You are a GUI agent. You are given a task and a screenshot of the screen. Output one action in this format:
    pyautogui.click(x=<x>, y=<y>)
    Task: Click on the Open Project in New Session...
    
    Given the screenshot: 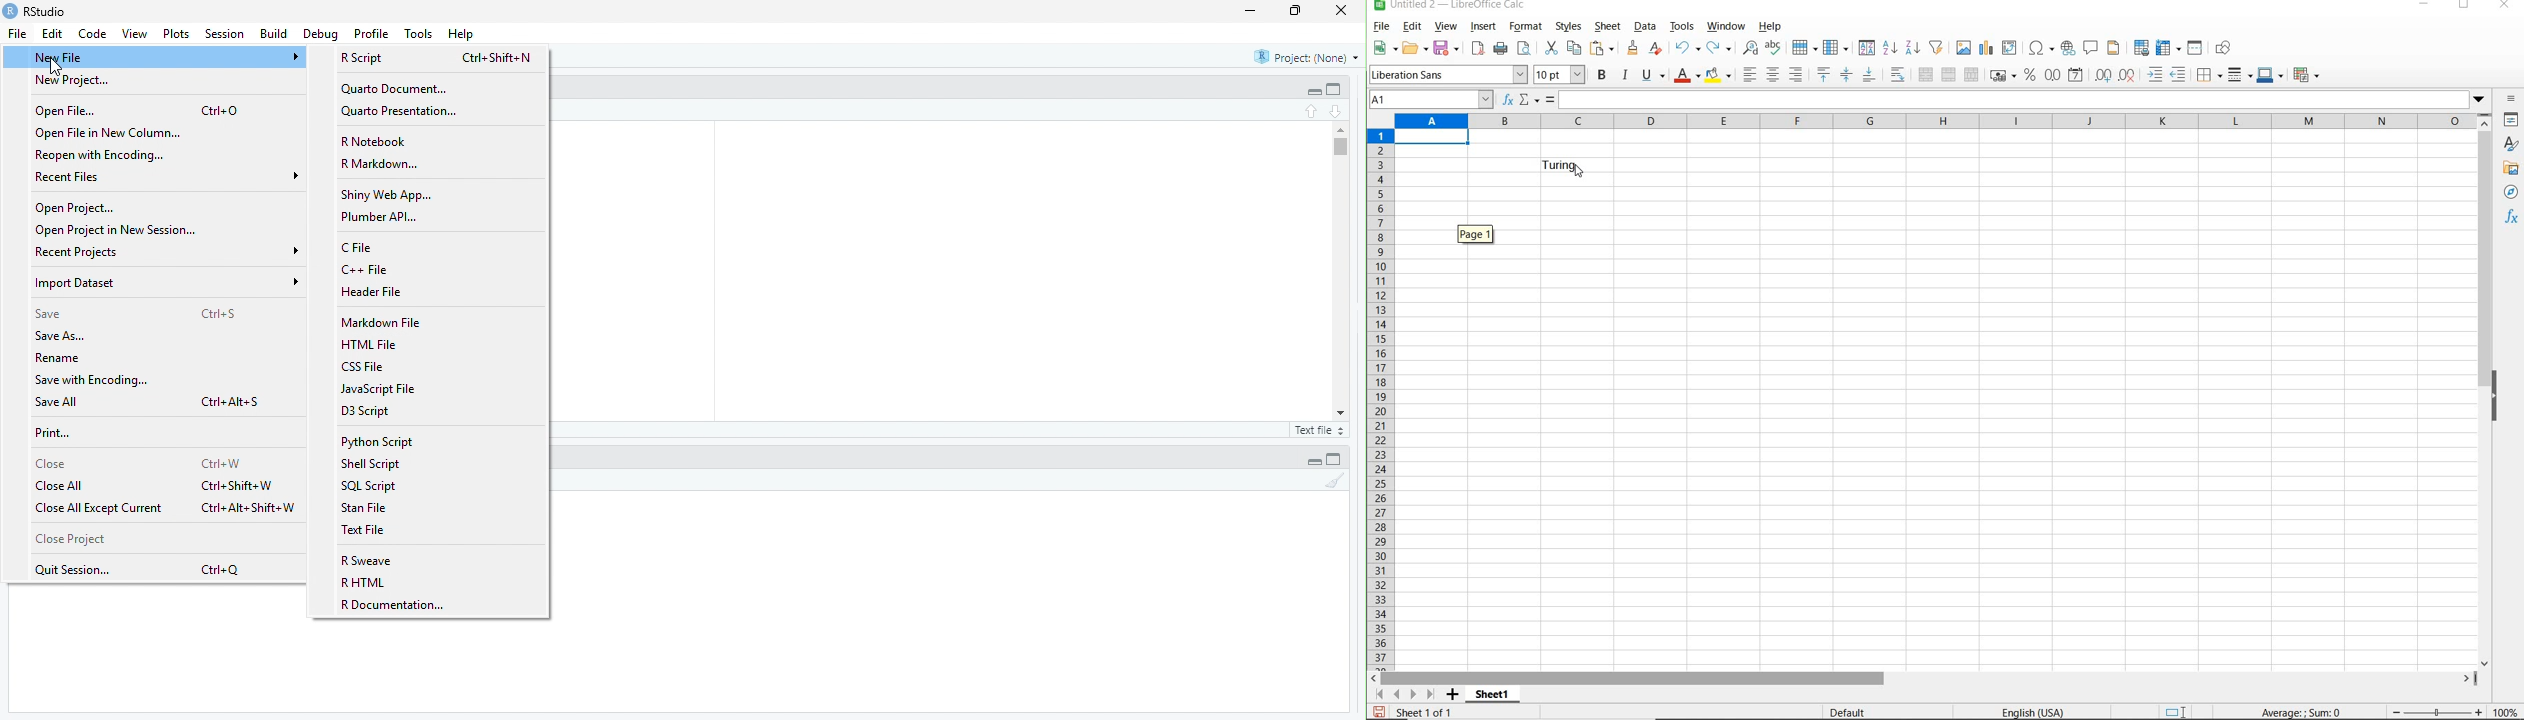 What is the action you would take?
    pyautogui.click(x=119, y=231)
    